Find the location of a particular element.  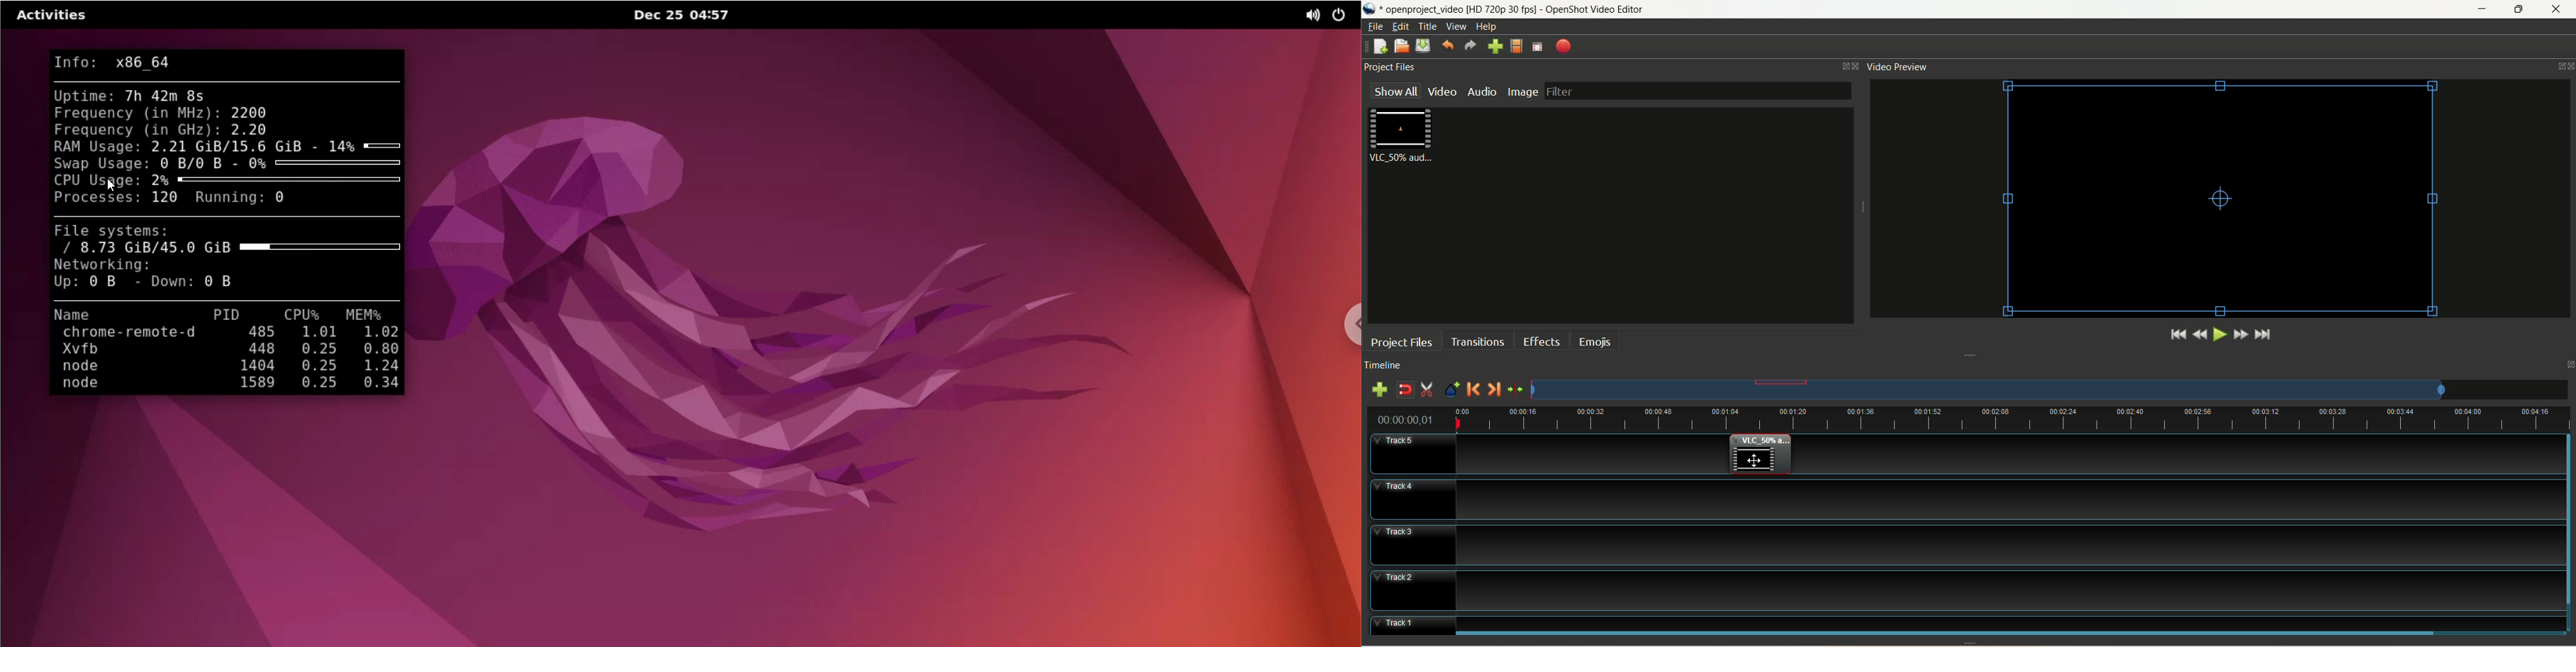

next marker is located at coordinates (1493, 390).